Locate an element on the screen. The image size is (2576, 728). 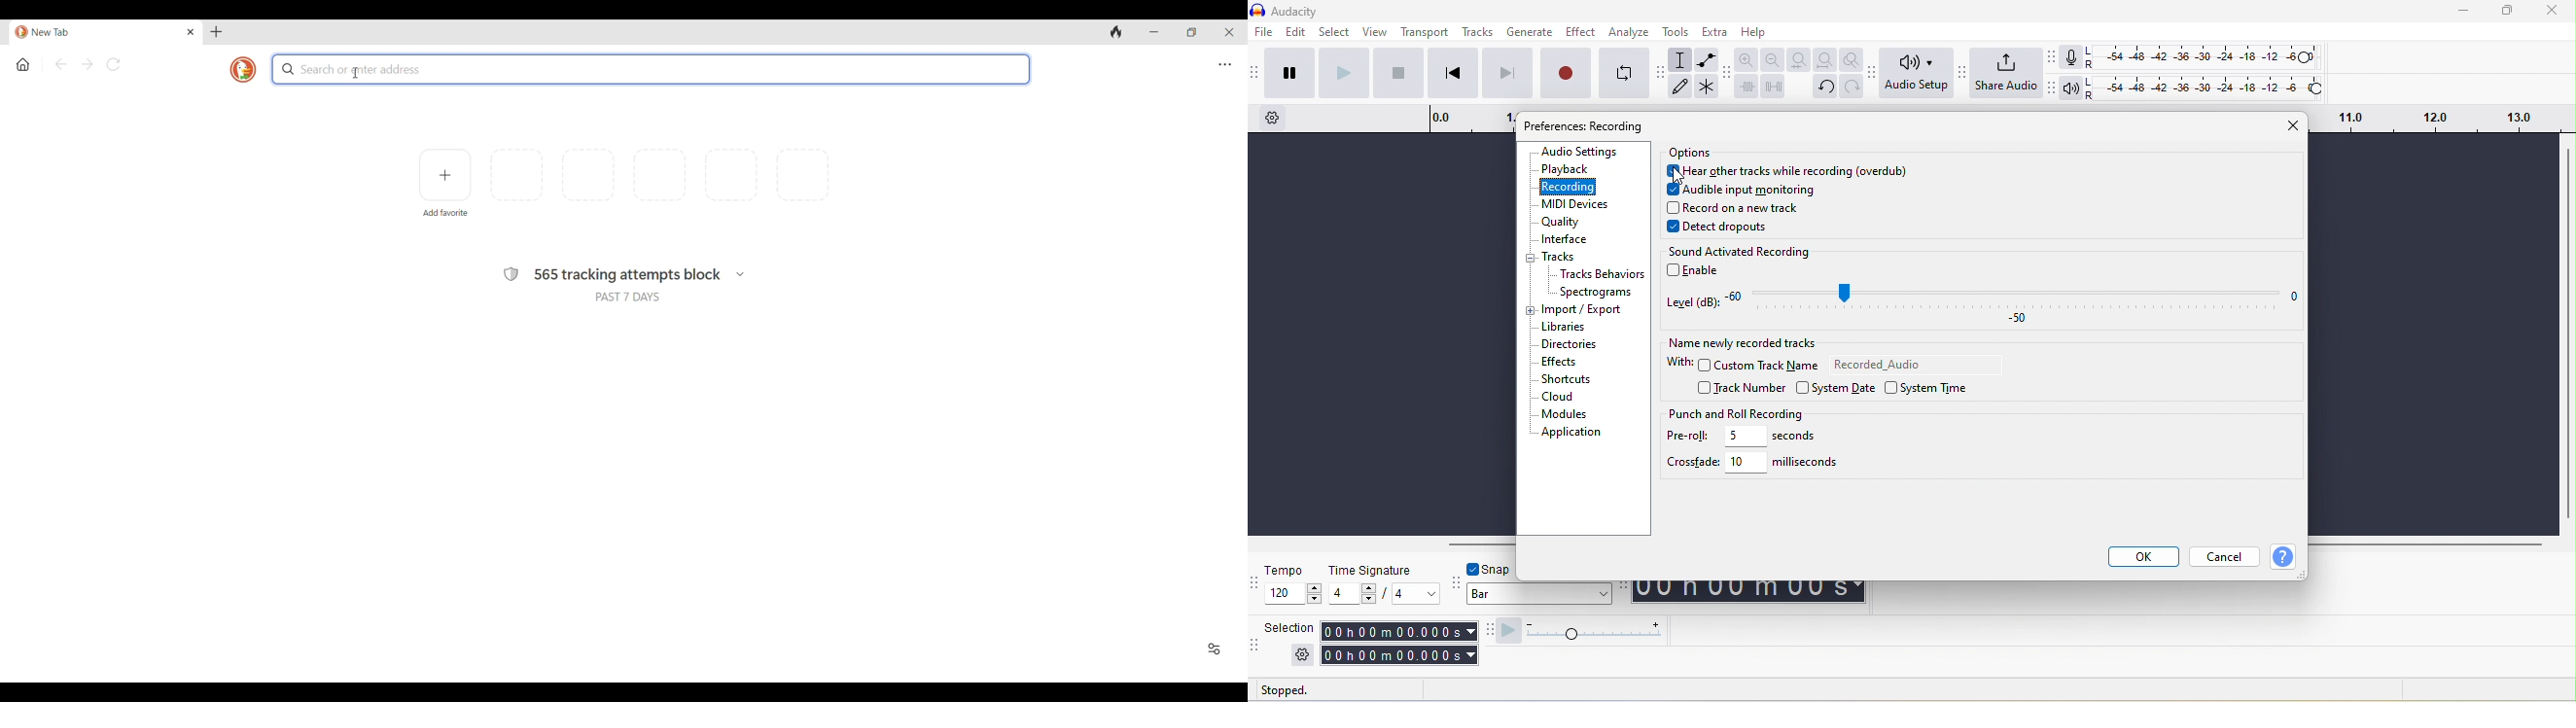
close is located at coordinates (2553, 12).